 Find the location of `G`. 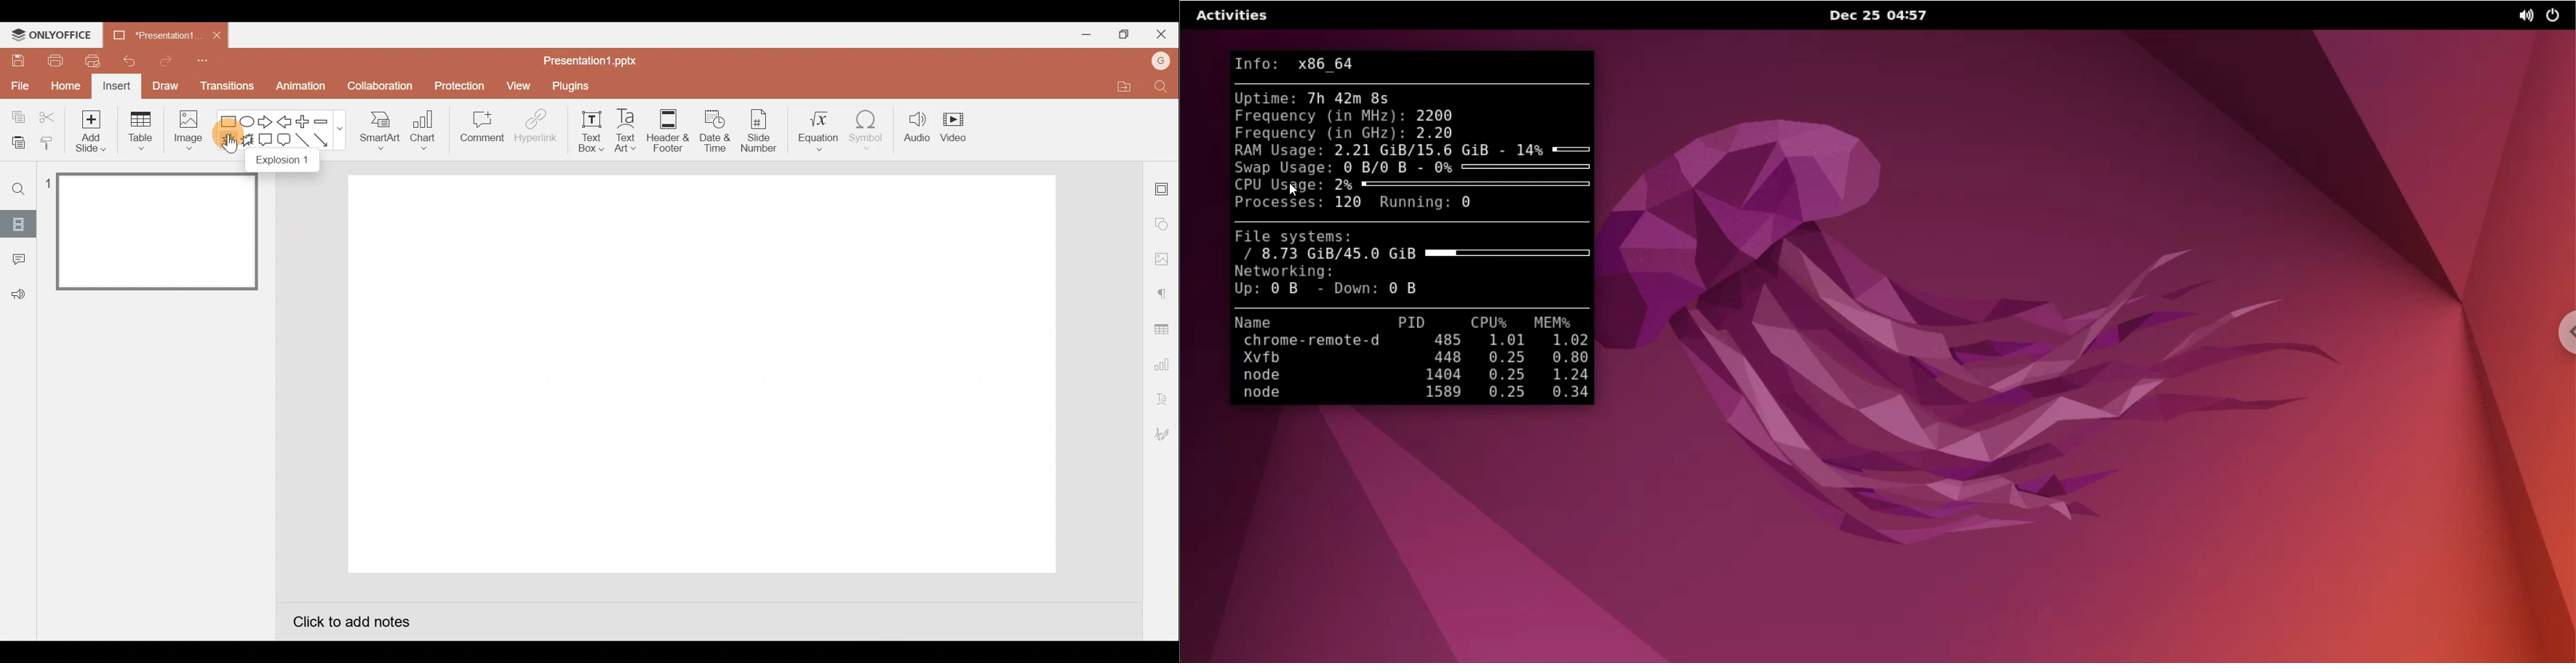

G is located at coordinates (1162, 59).